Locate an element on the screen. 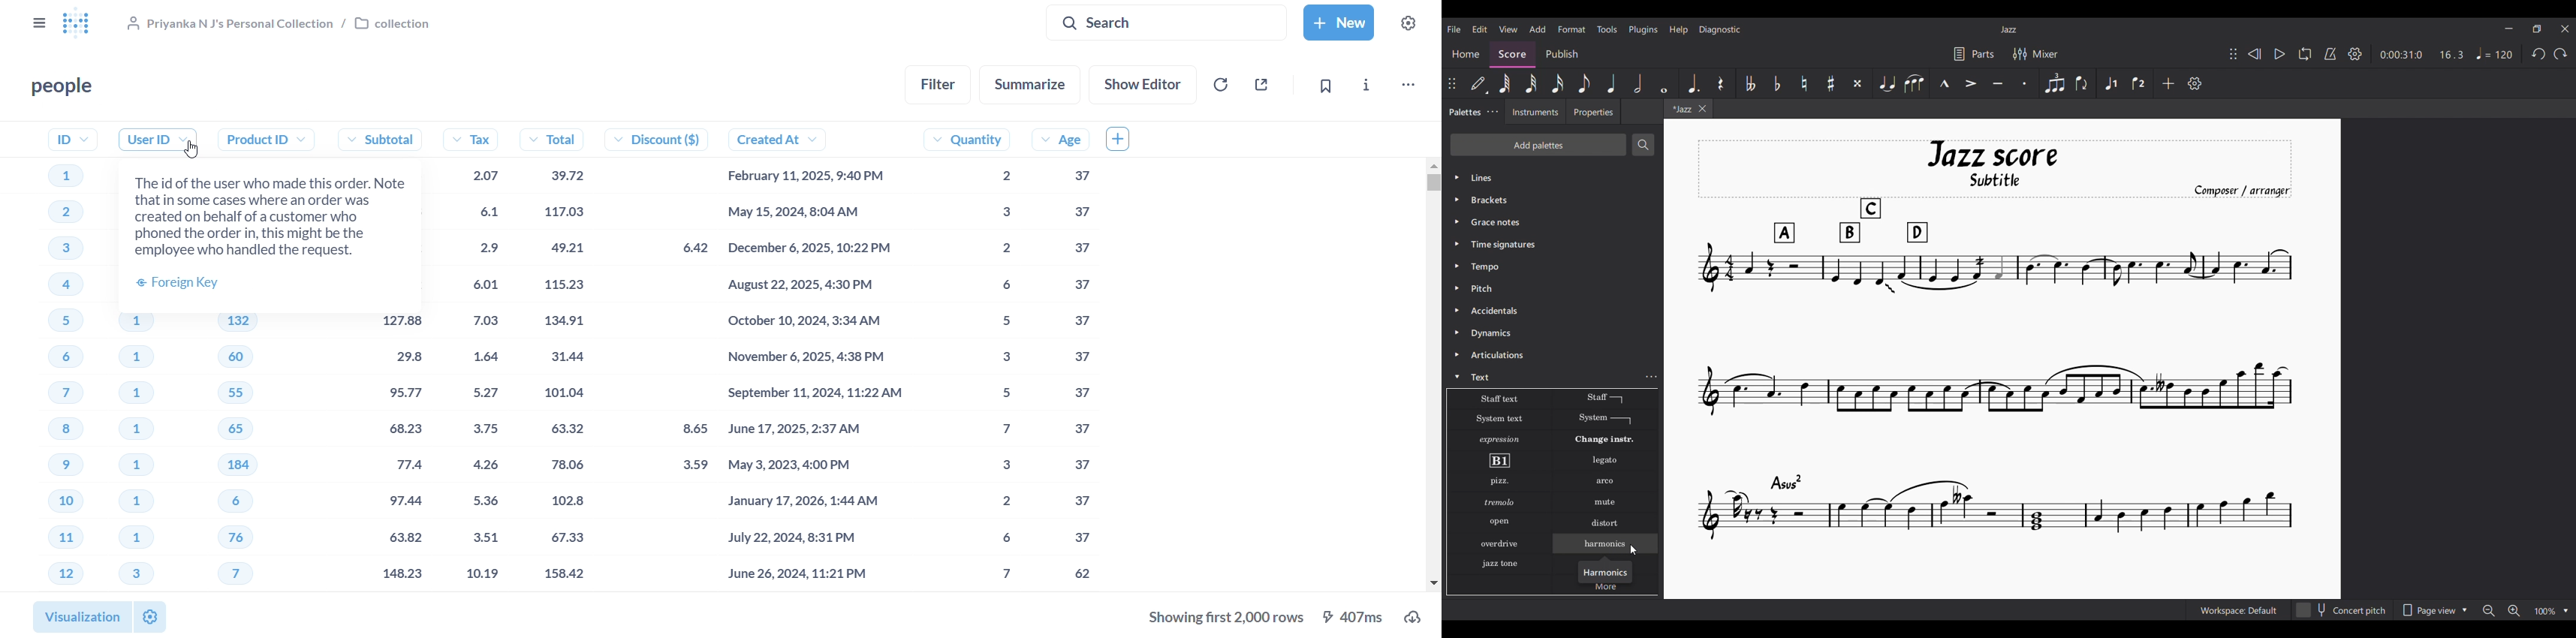 The height and width of the screenshot is (644, 2576). View menu is located at coordinates (1508, 30).